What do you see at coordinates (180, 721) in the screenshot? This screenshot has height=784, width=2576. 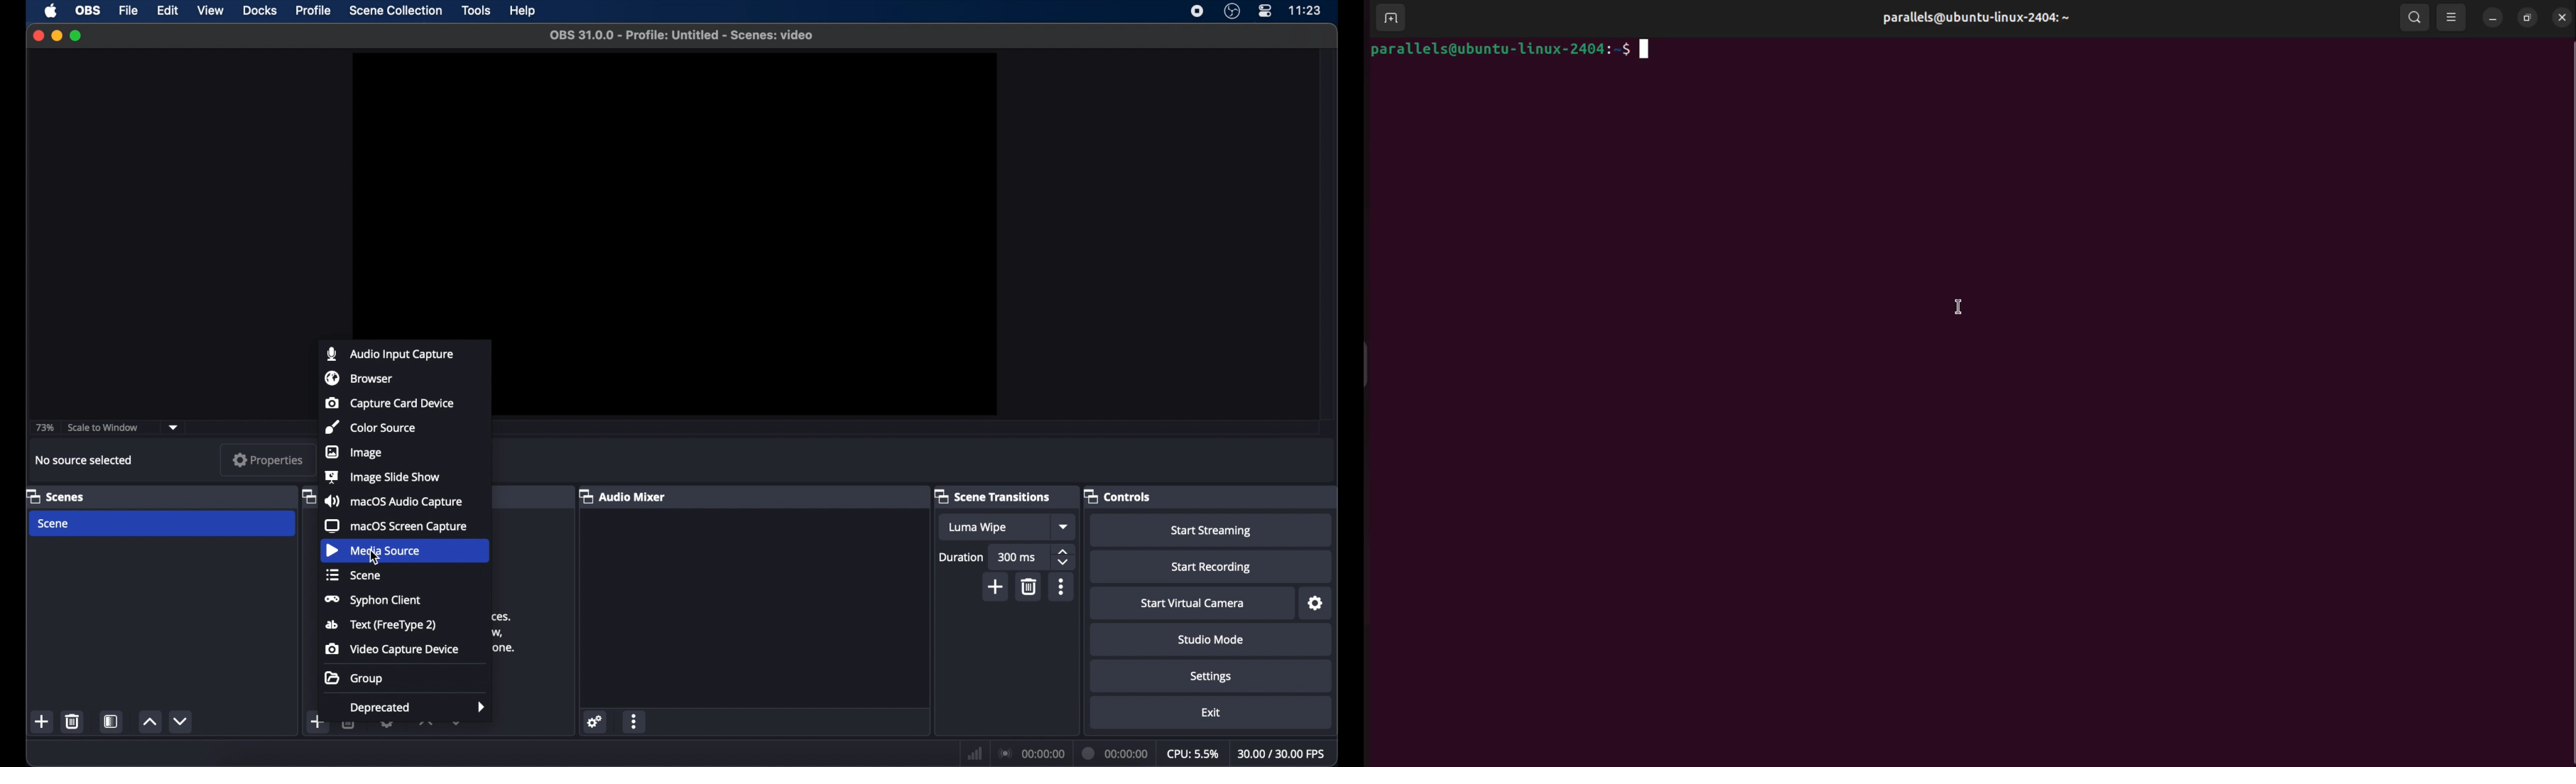 I see `decrement` at bounding box center [180, 721].